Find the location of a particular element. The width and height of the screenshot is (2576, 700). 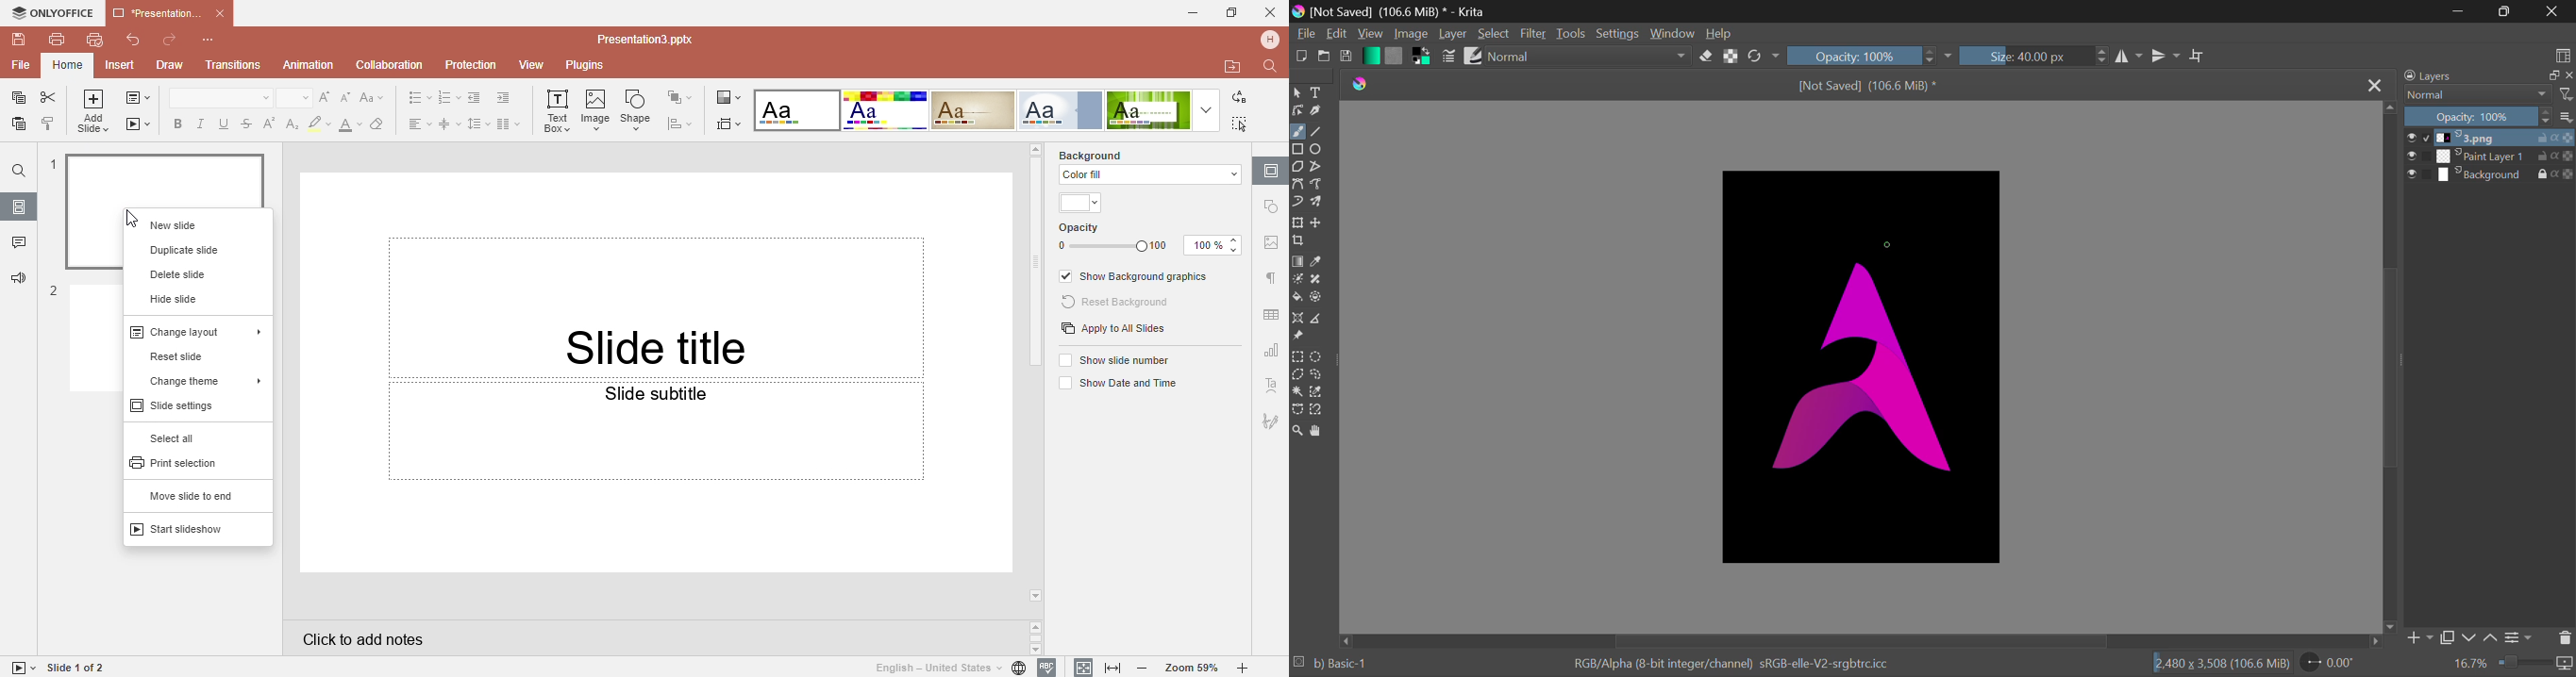

Decrement font size is located at coordinates (347, 97).